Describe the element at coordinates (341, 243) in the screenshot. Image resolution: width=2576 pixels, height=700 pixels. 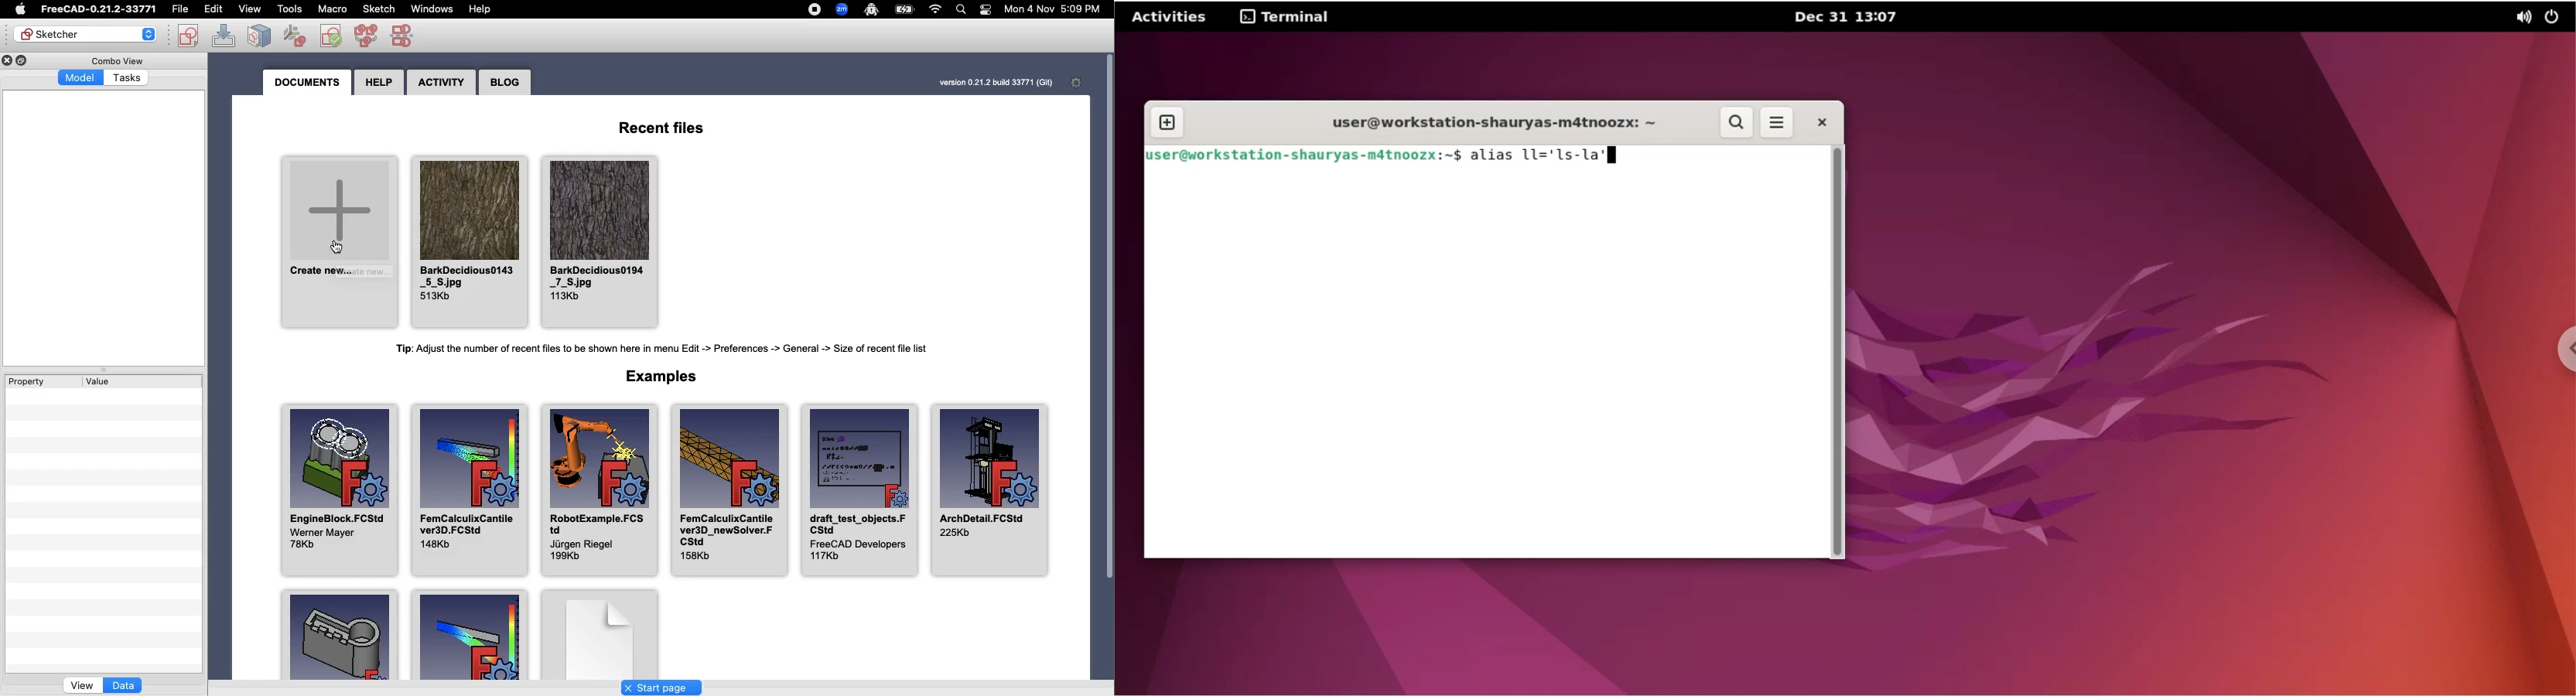
I see `Create new...` at that location.